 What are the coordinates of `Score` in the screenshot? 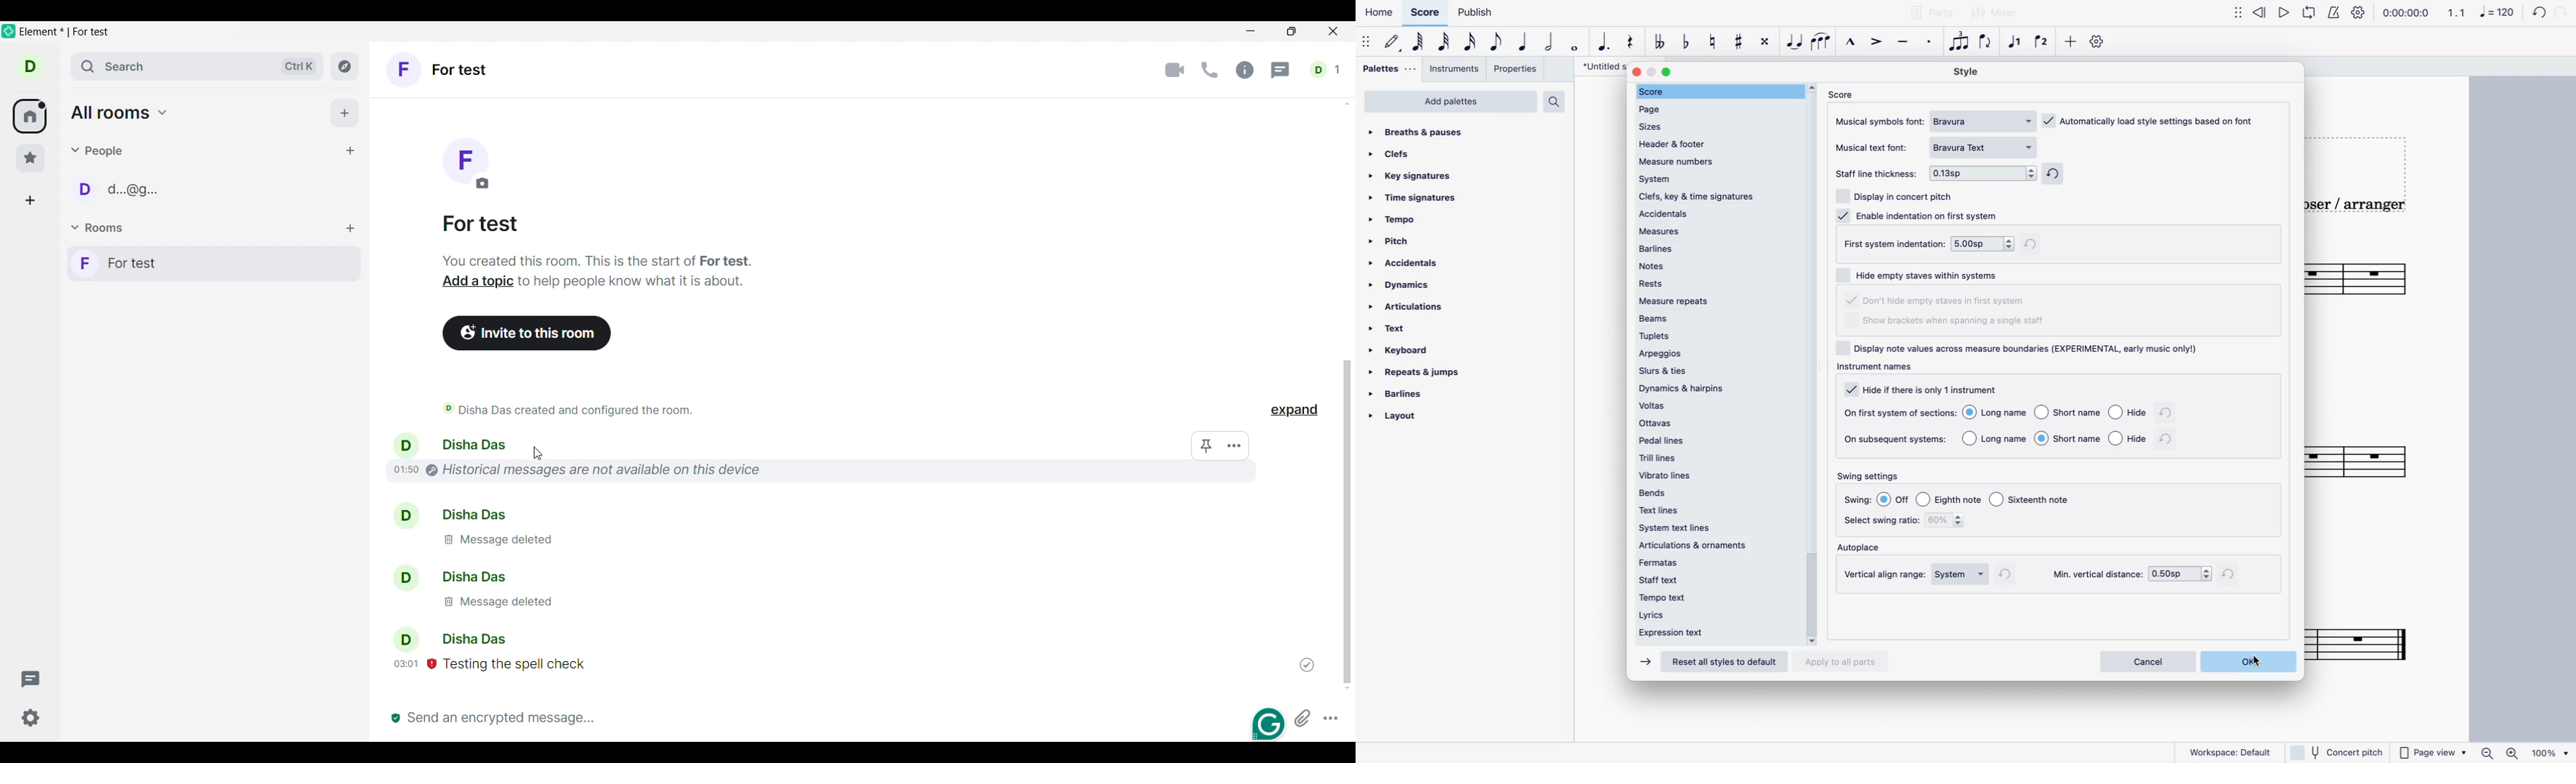 It's located at (2363, 644).